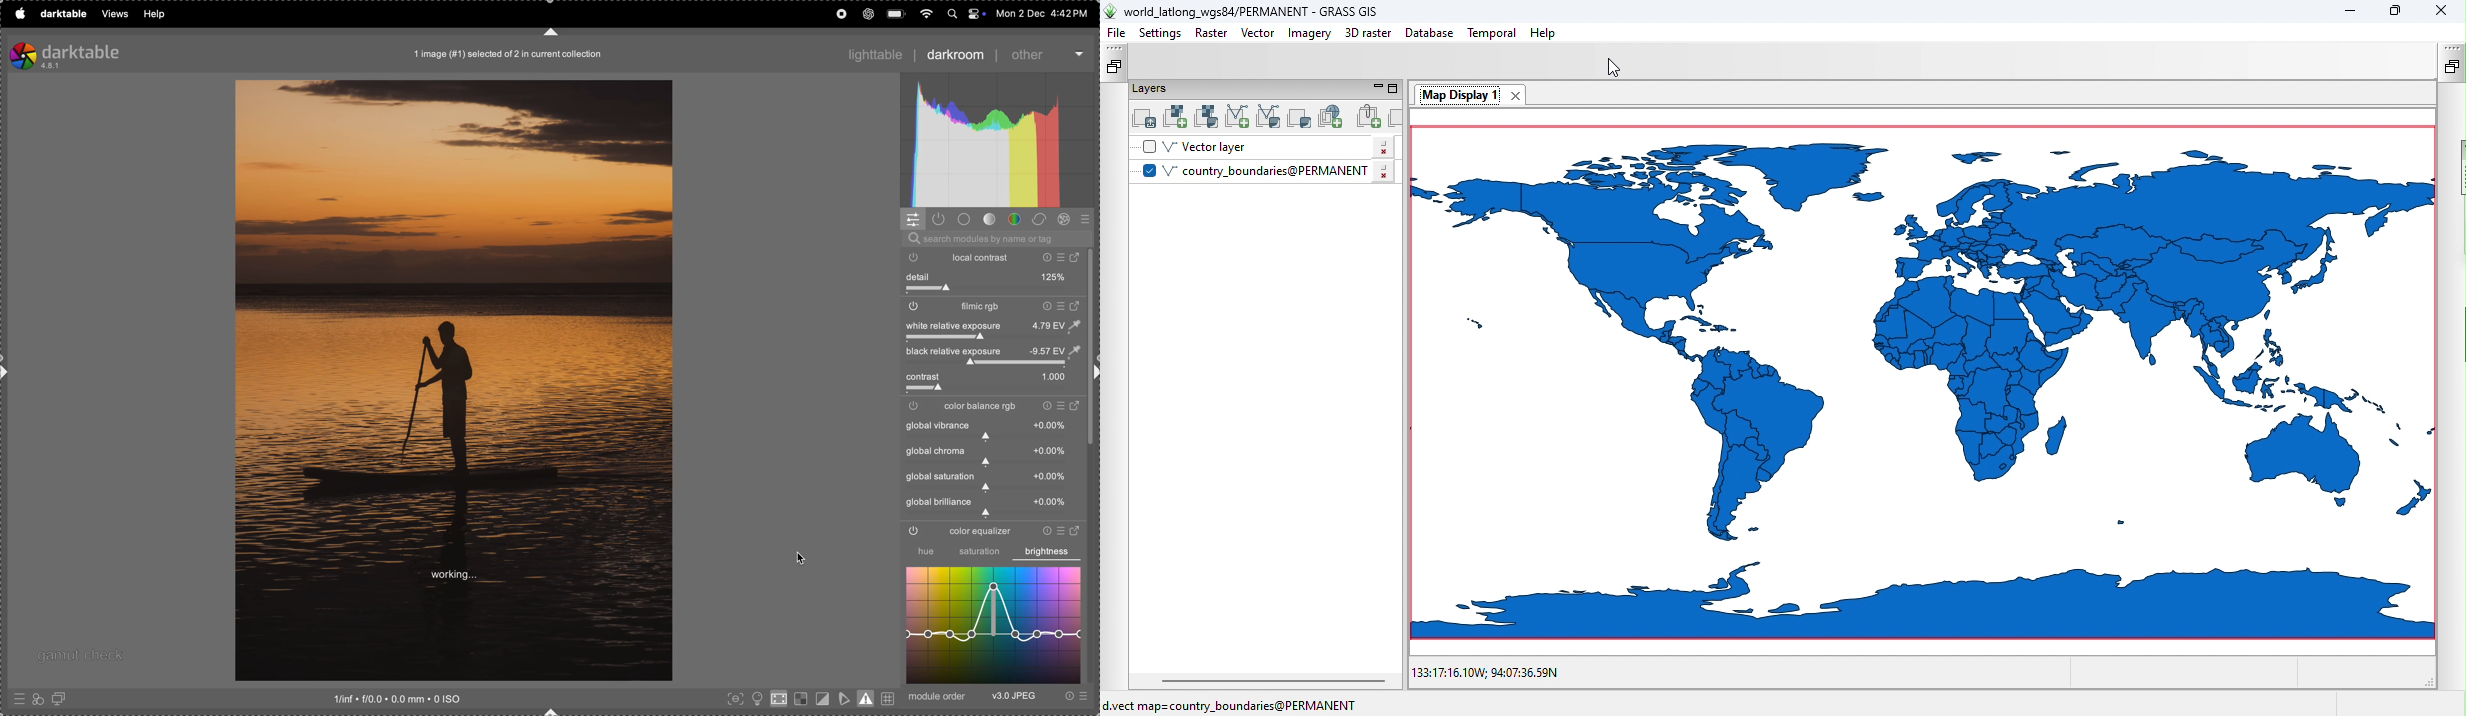 Image resolution: width=2492 pixels, height=728 pixels. Describe the element at coordinates (991, 481) in the screenshot. I see `global saturation` at that location.